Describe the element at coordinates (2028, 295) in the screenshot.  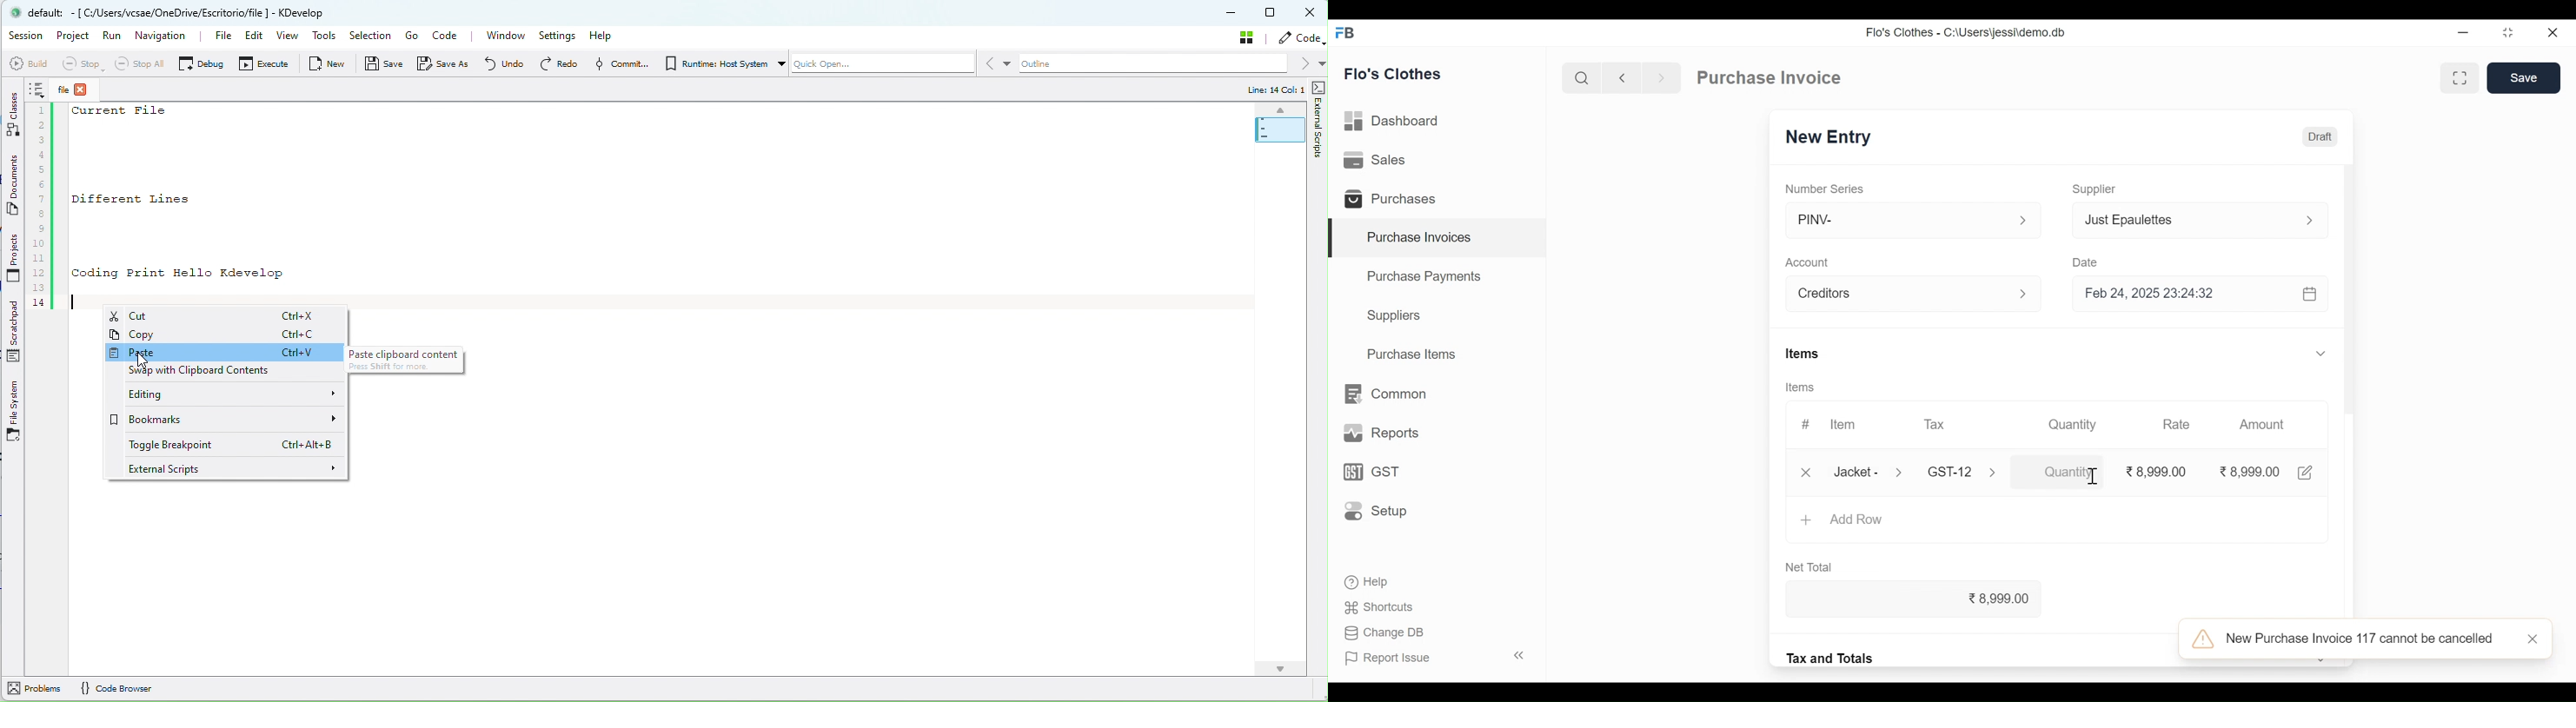
I see `Expand` at that location.